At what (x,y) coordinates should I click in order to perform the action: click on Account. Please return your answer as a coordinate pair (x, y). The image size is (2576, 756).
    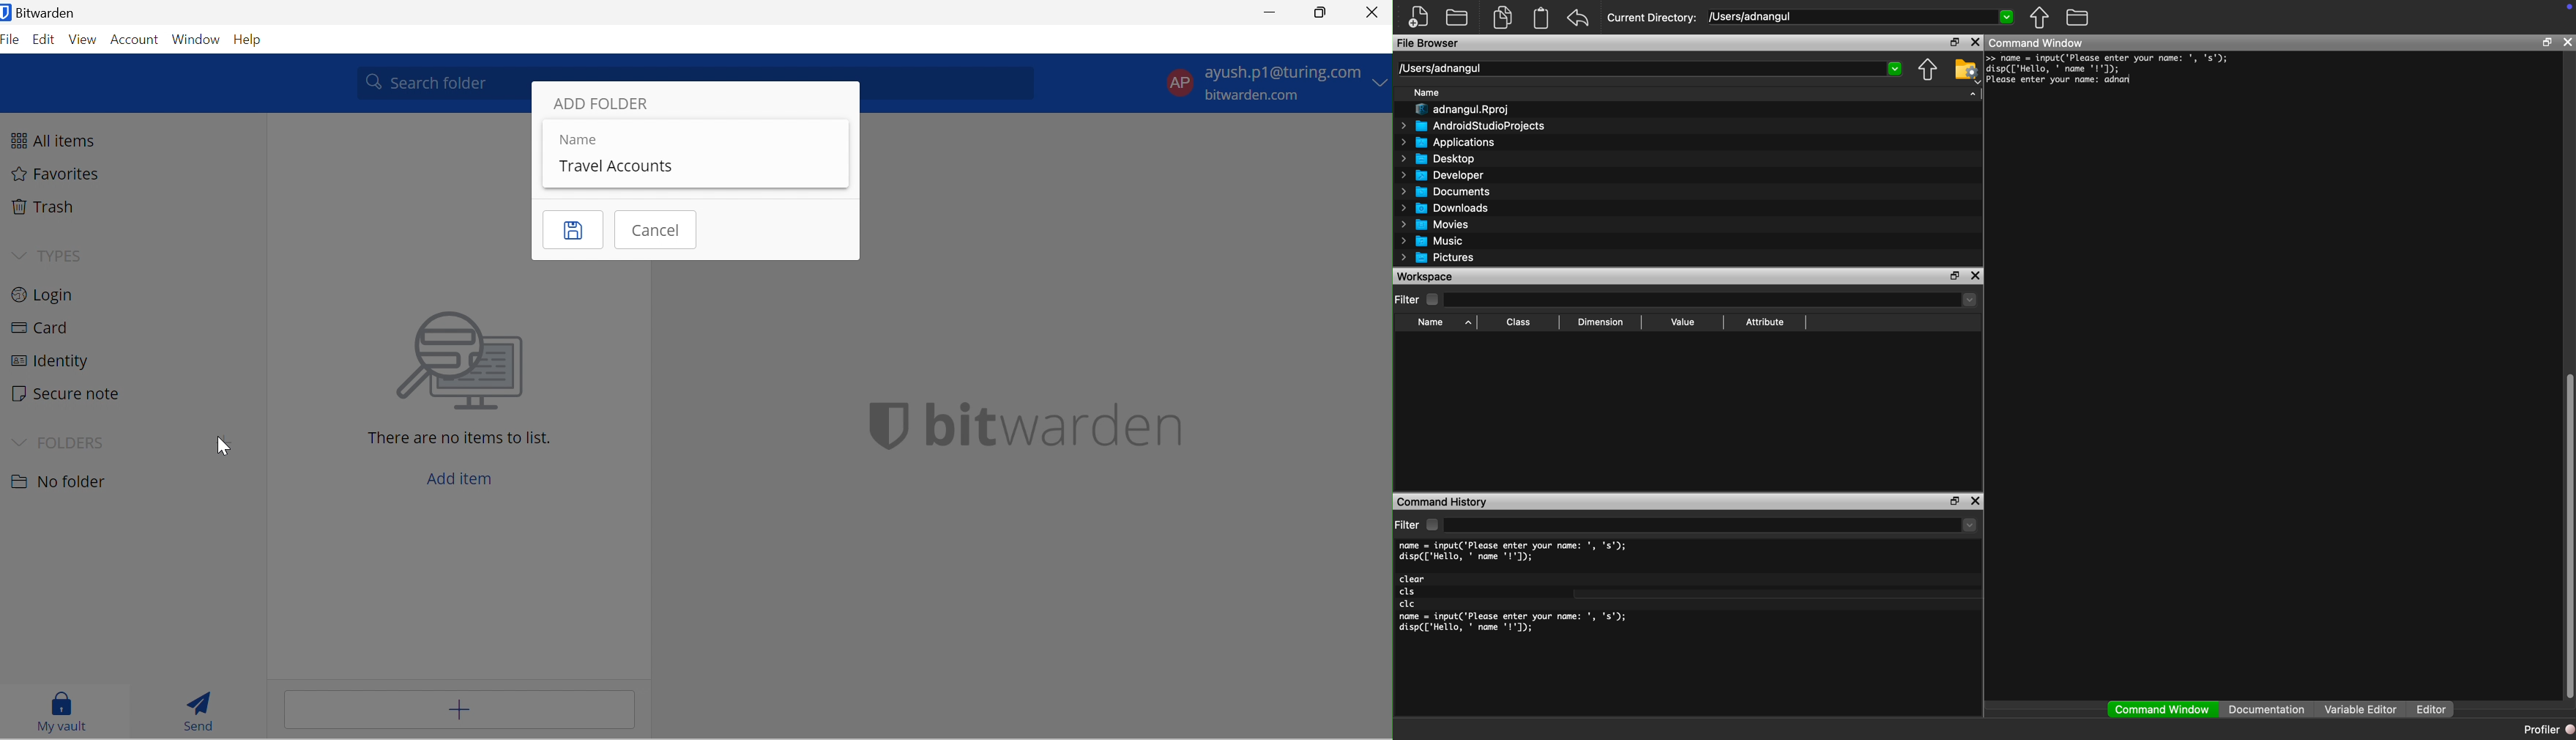
    Looking at the image, I should click on (134, 38).